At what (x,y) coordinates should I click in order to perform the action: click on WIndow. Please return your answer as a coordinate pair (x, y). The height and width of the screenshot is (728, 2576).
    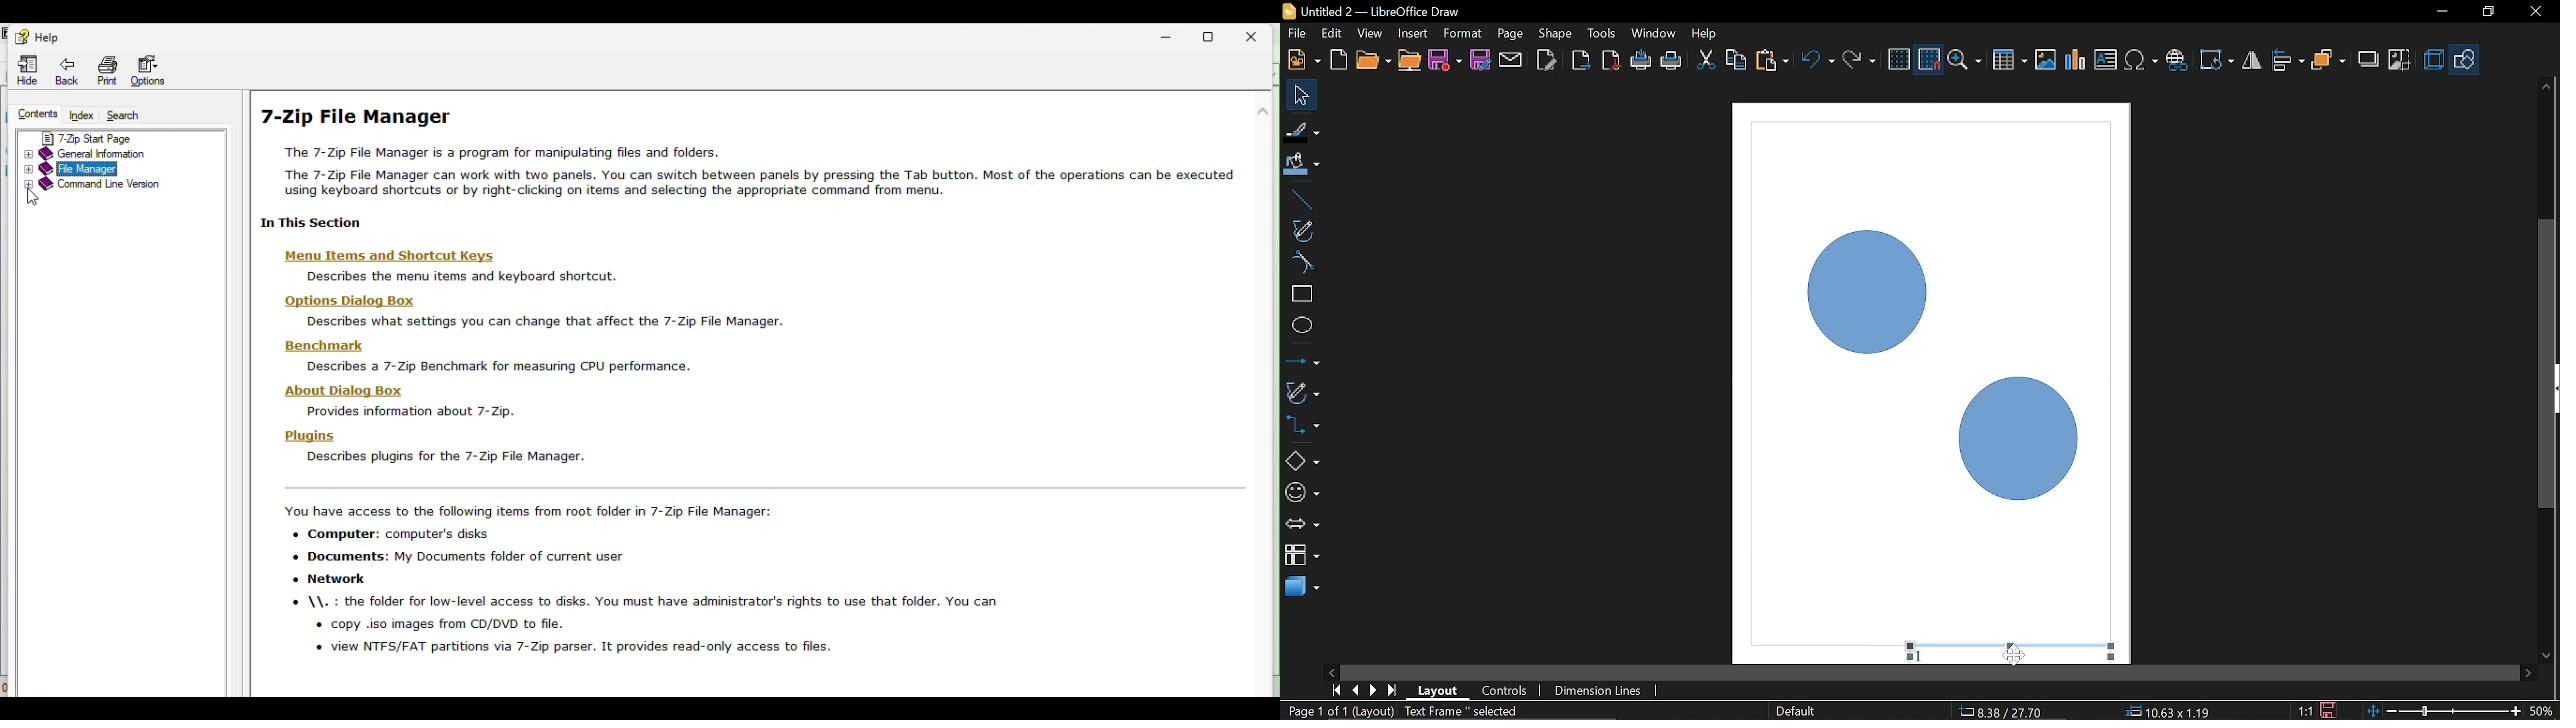
    Looking at the image, I should click on (1654, 33).